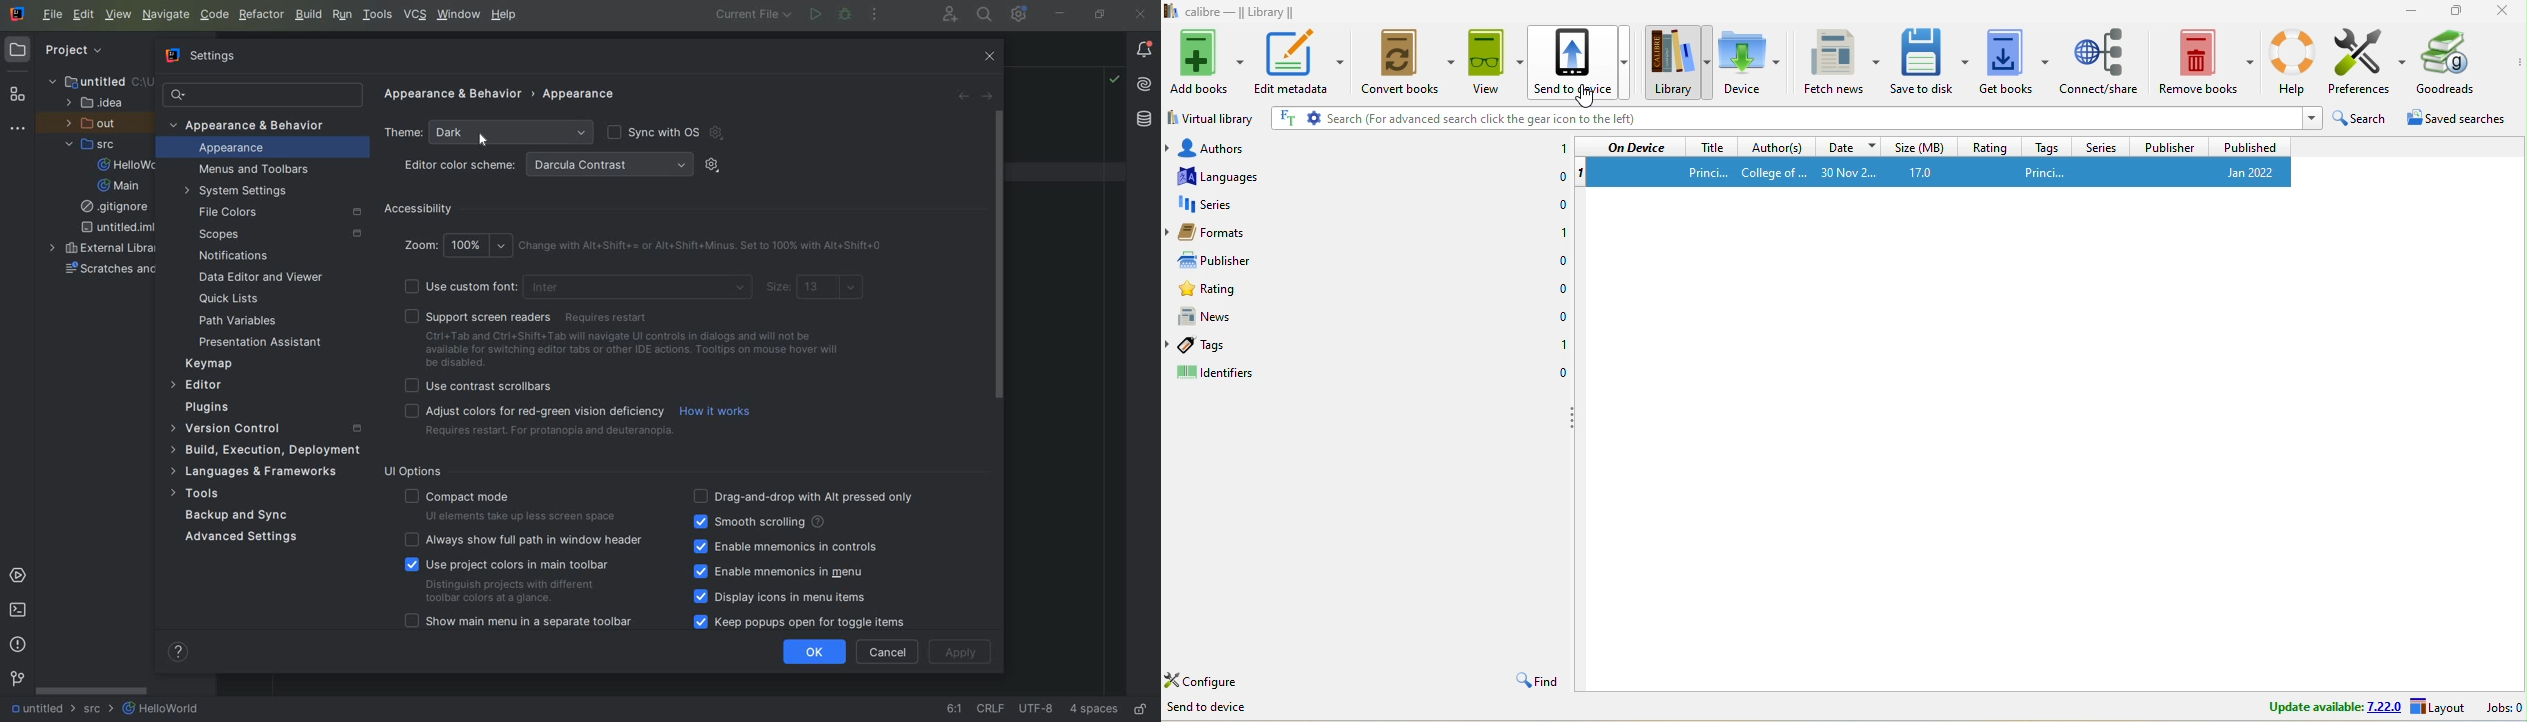 The width and height of the screenshot is (2548, 728). Describe the element at coordinates (1209, 118) in the screenshot. I see `virtual library` at that location.